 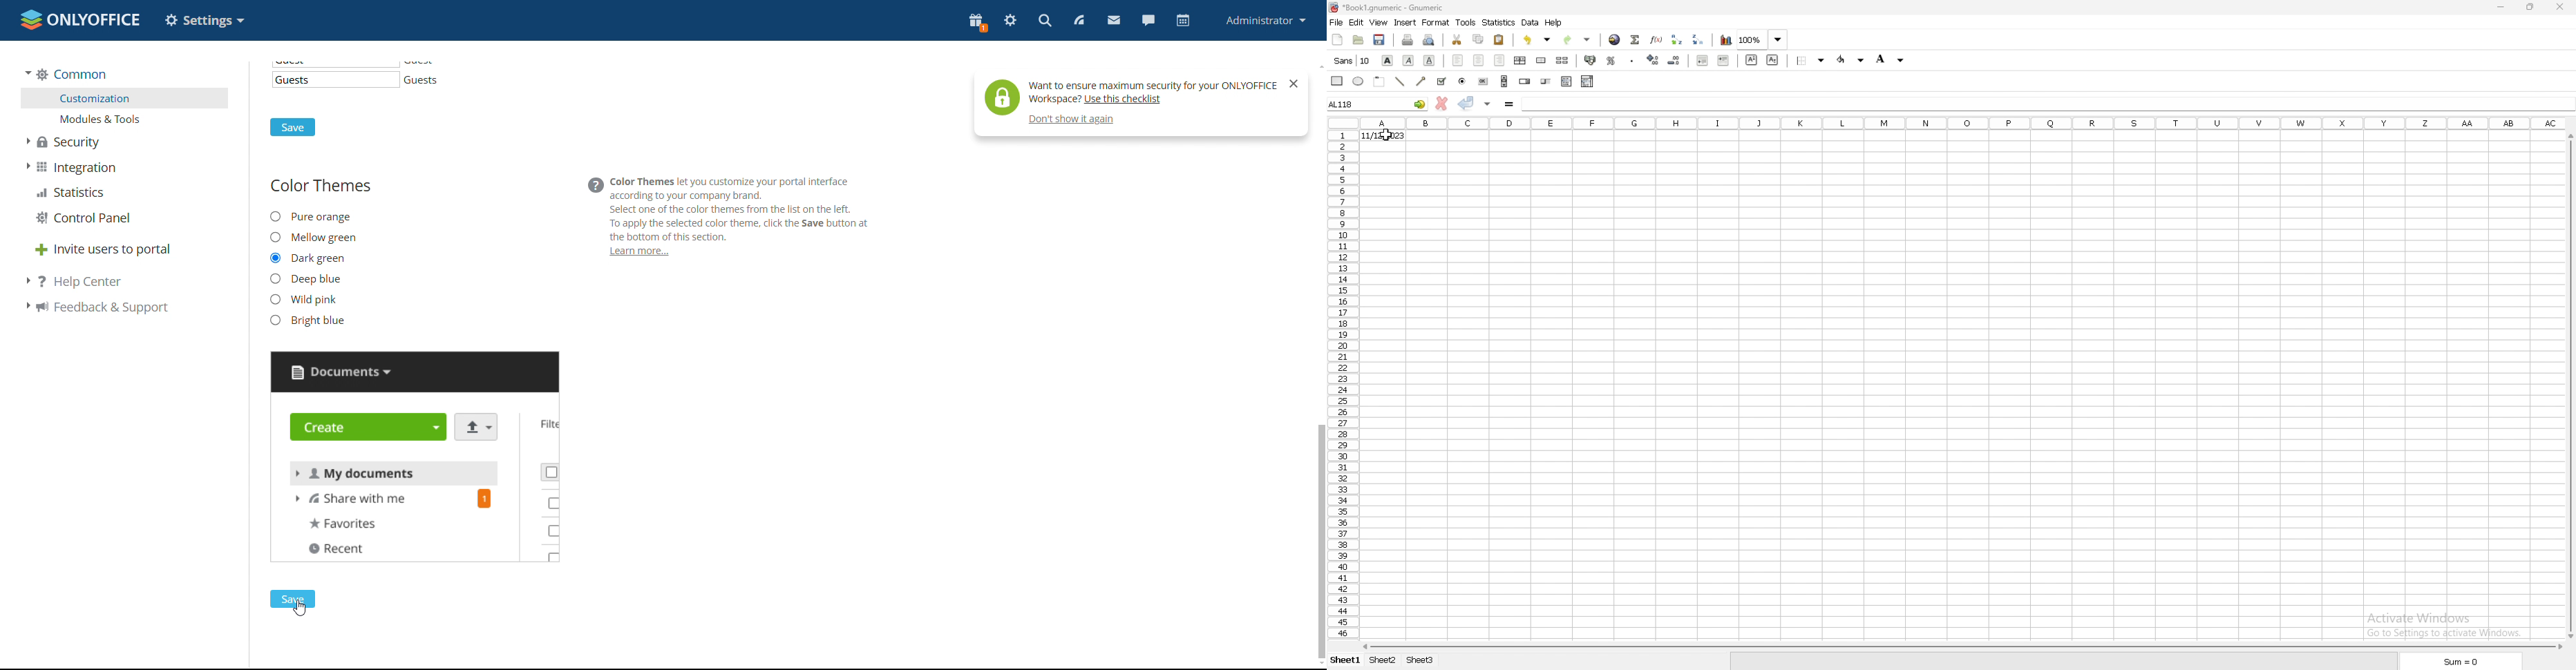 What do you see at coordinates (1763, 39) in the screenshot?
I see `zoom` at bounding box center [1763, 39].